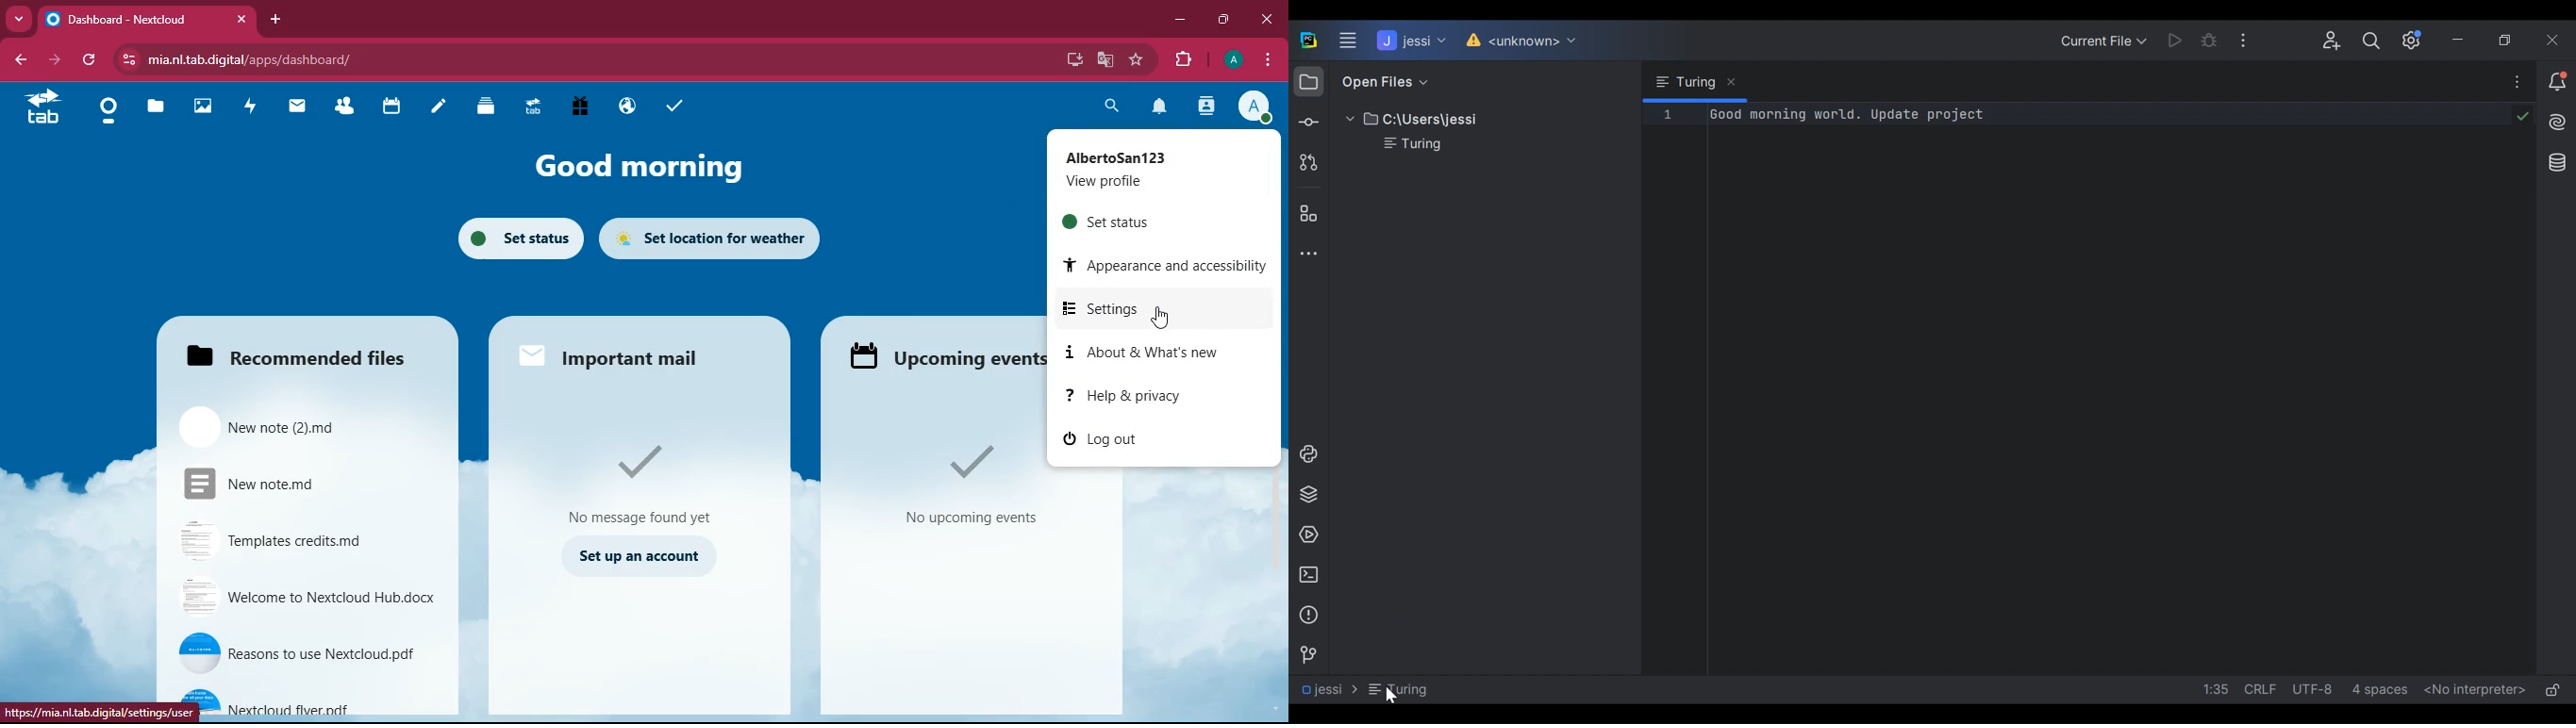  I want to click on reasons to use Nextcloud.pdf, so click(307, 654).